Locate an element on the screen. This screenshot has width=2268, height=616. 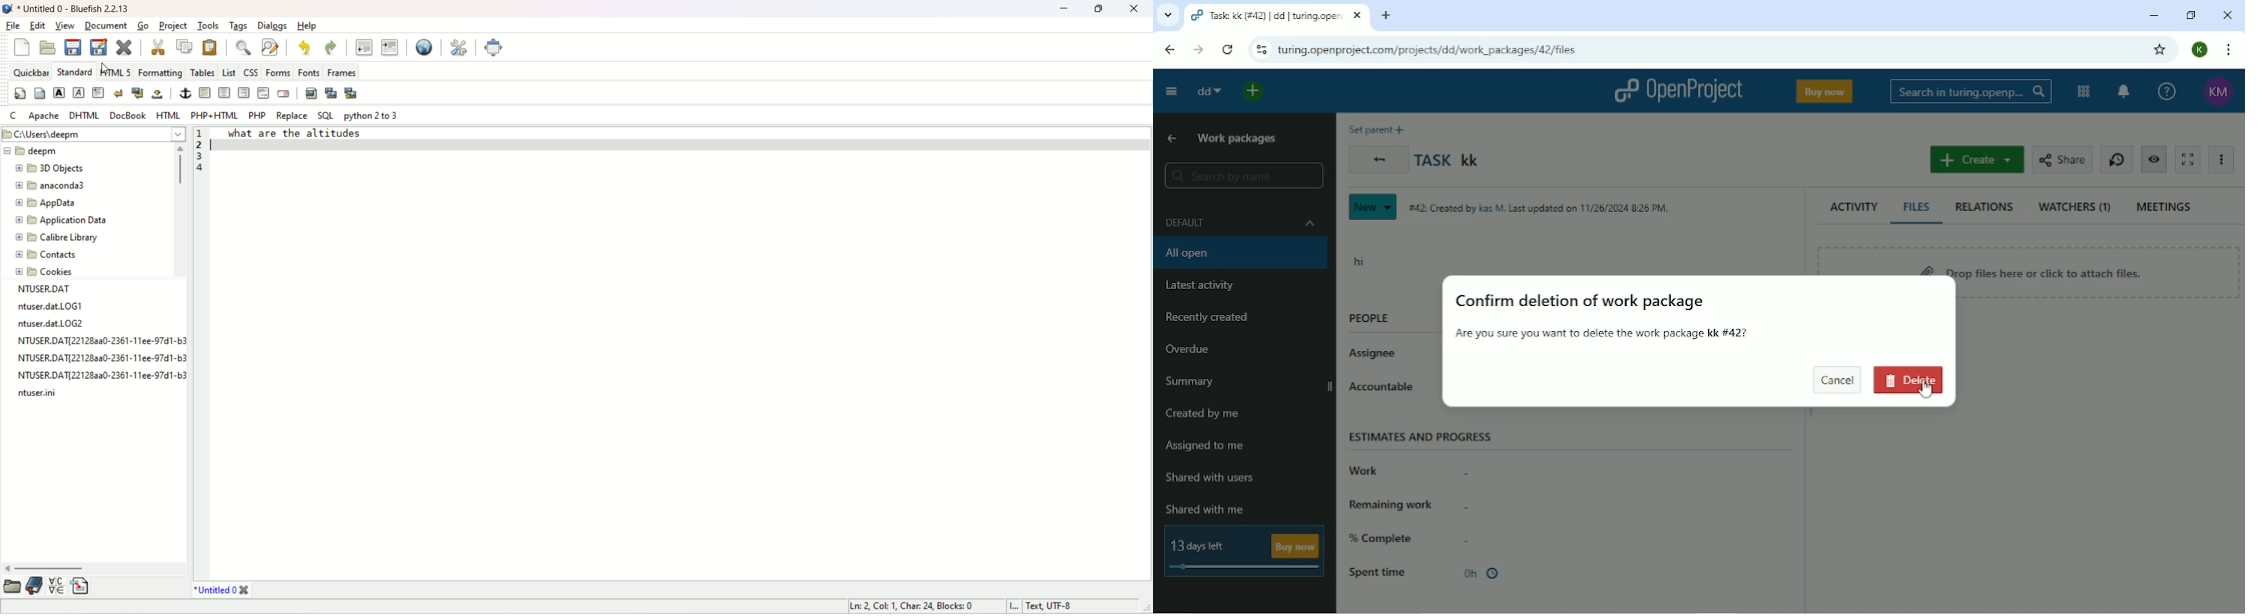
title is located at coordinates (74, 10).